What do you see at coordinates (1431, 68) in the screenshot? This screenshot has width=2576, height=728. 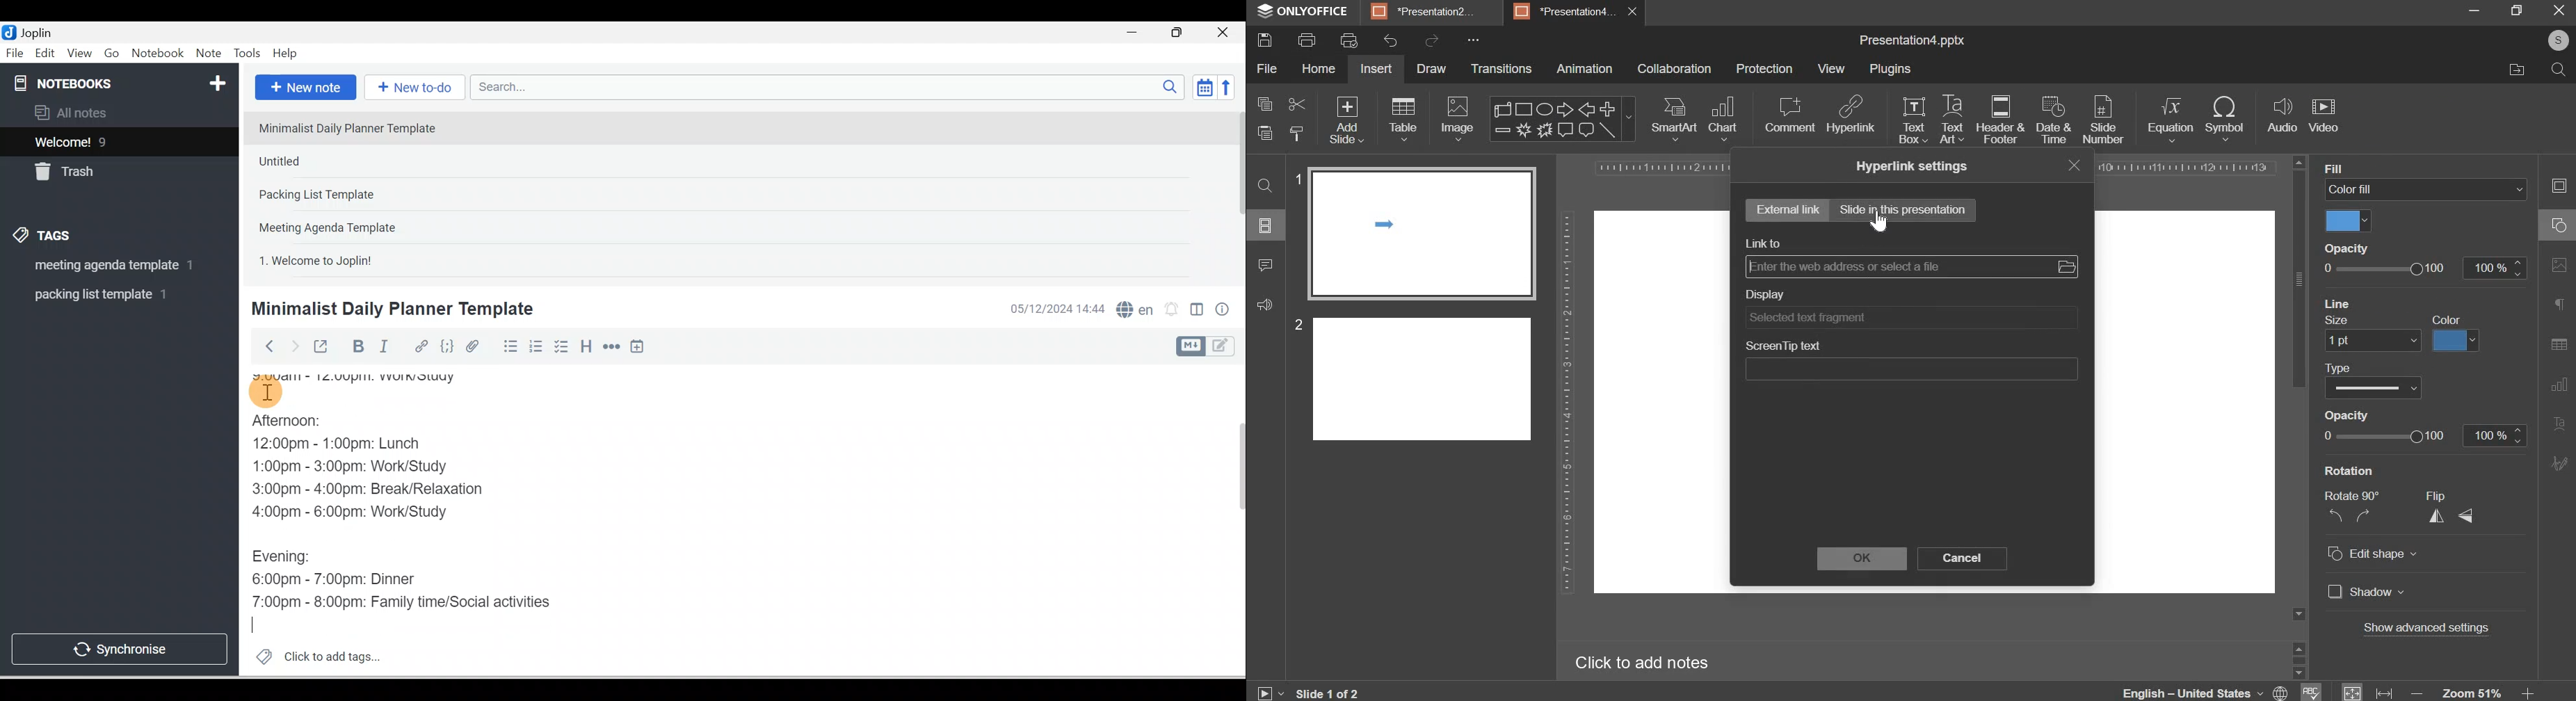 I see `draw` at bounding box center [1431, 68].